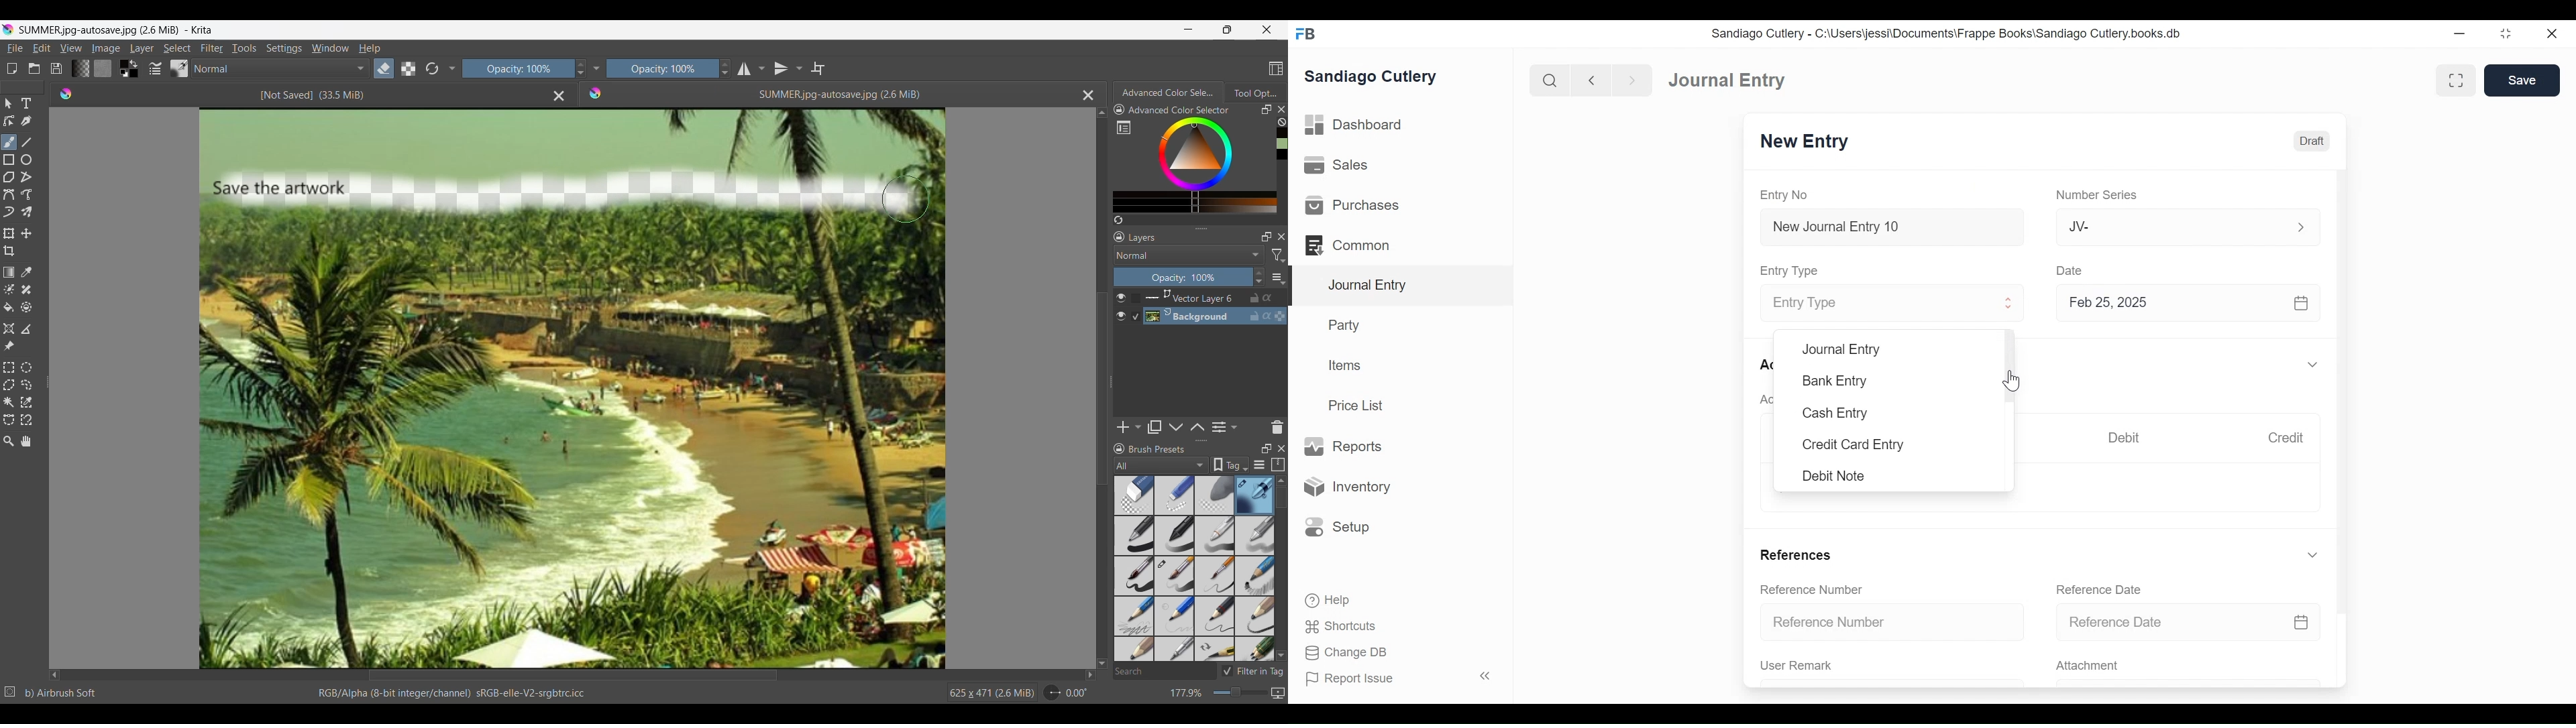  Describe the element at coordinates (1793, 270) in the screenshot. I see `Entry Type` at that location.